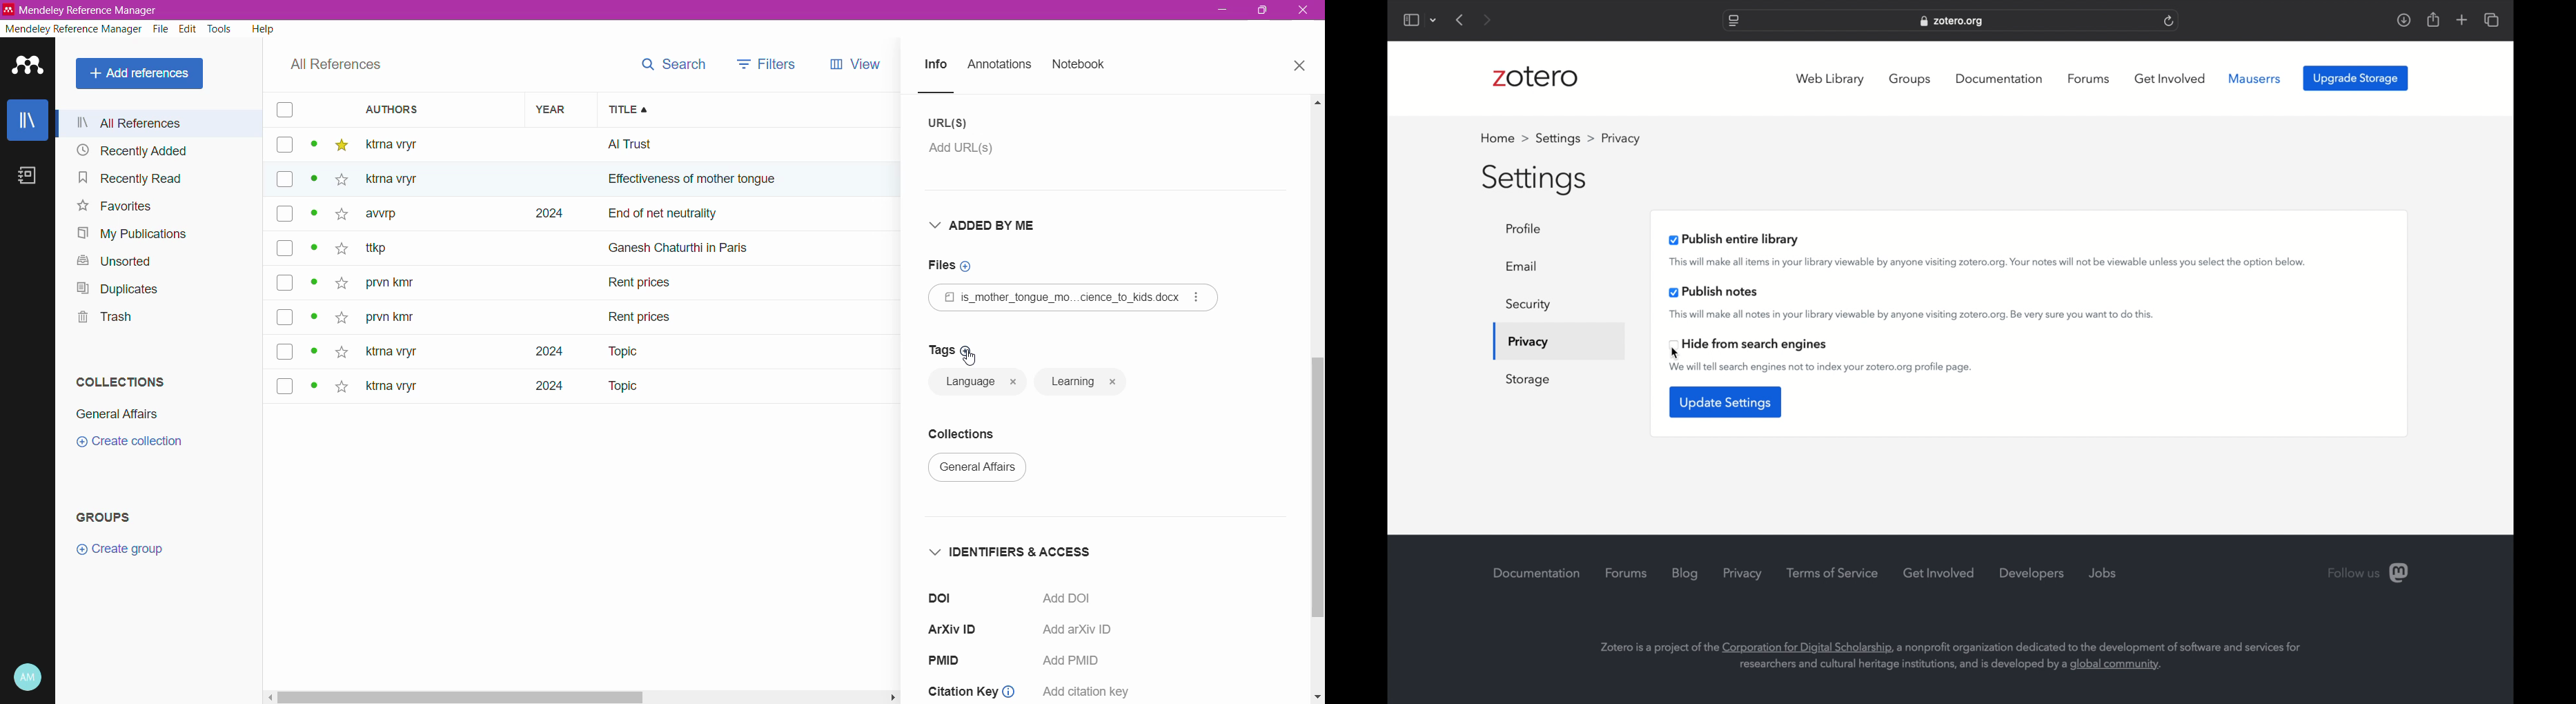 The image size is (2576, 728). Describe the element at coordinates (119, 549) in the screenshot. I see `Create group` at that location.